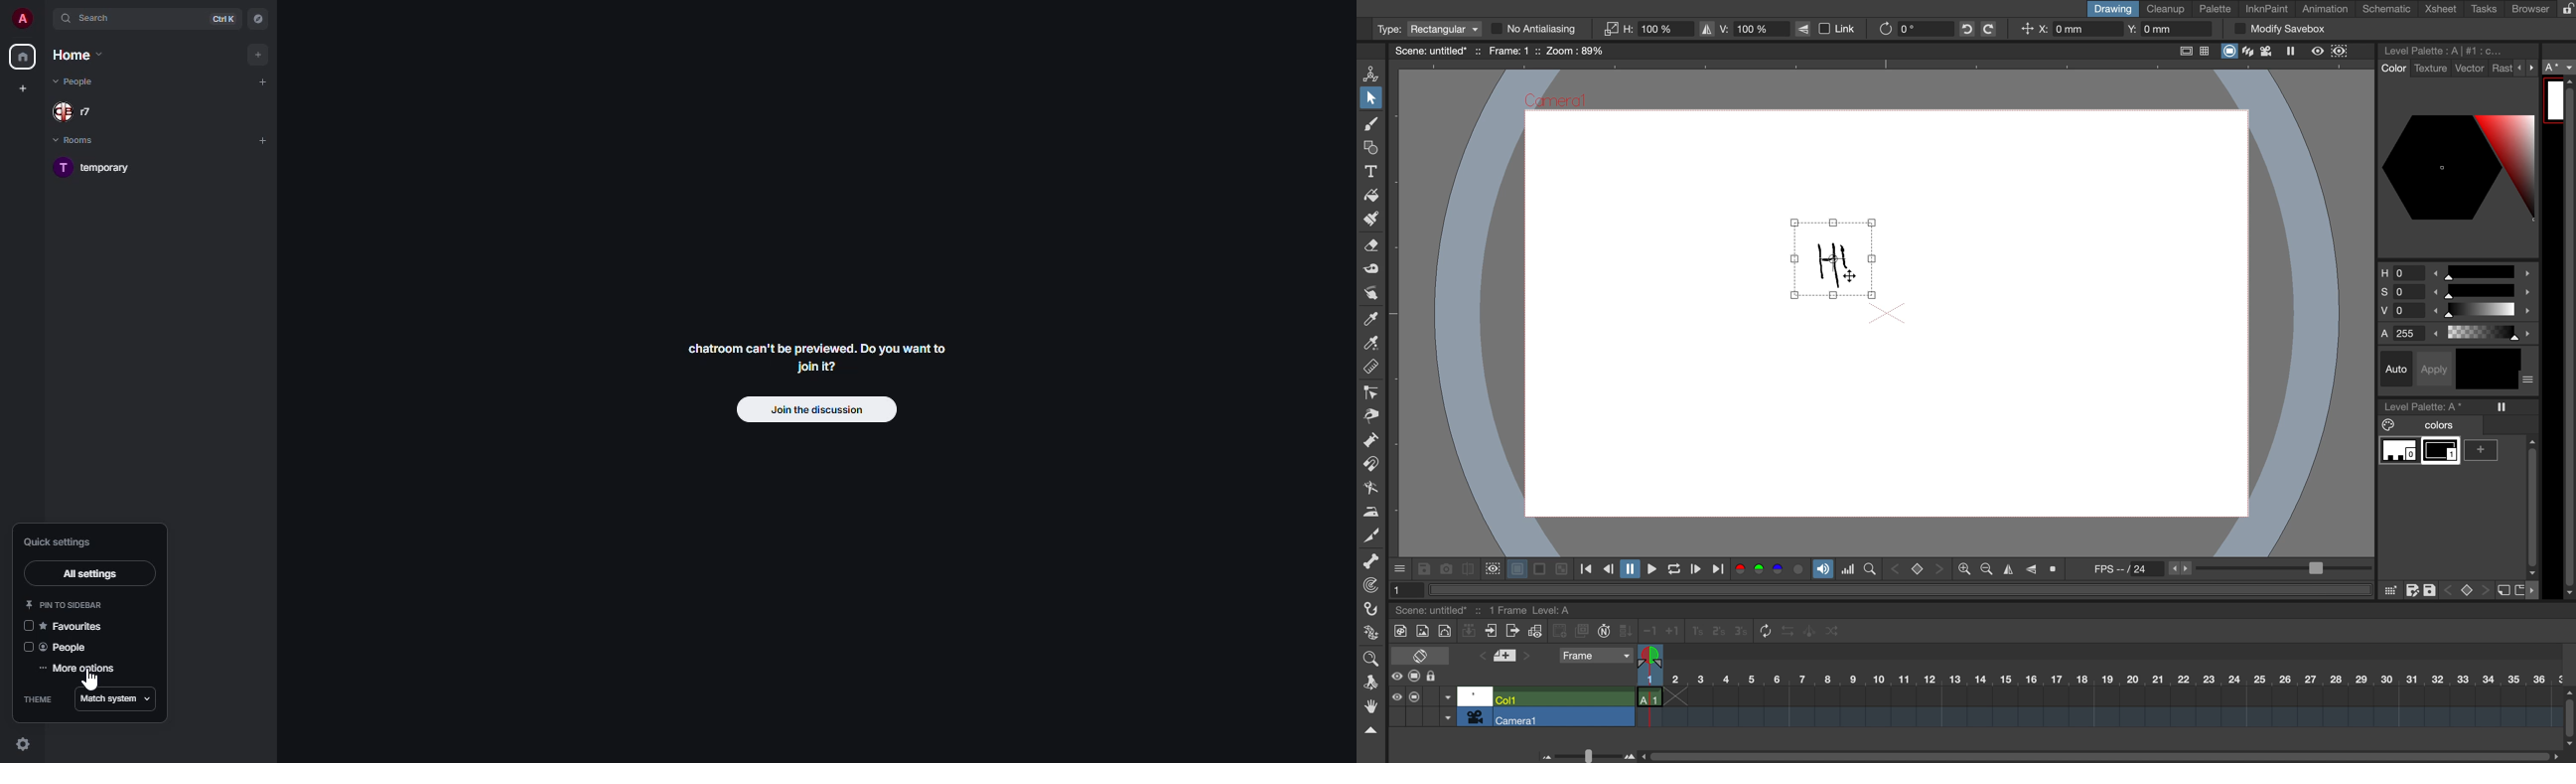 The image size is (2576, 784). I want to click on 1, so click(1403, 589).